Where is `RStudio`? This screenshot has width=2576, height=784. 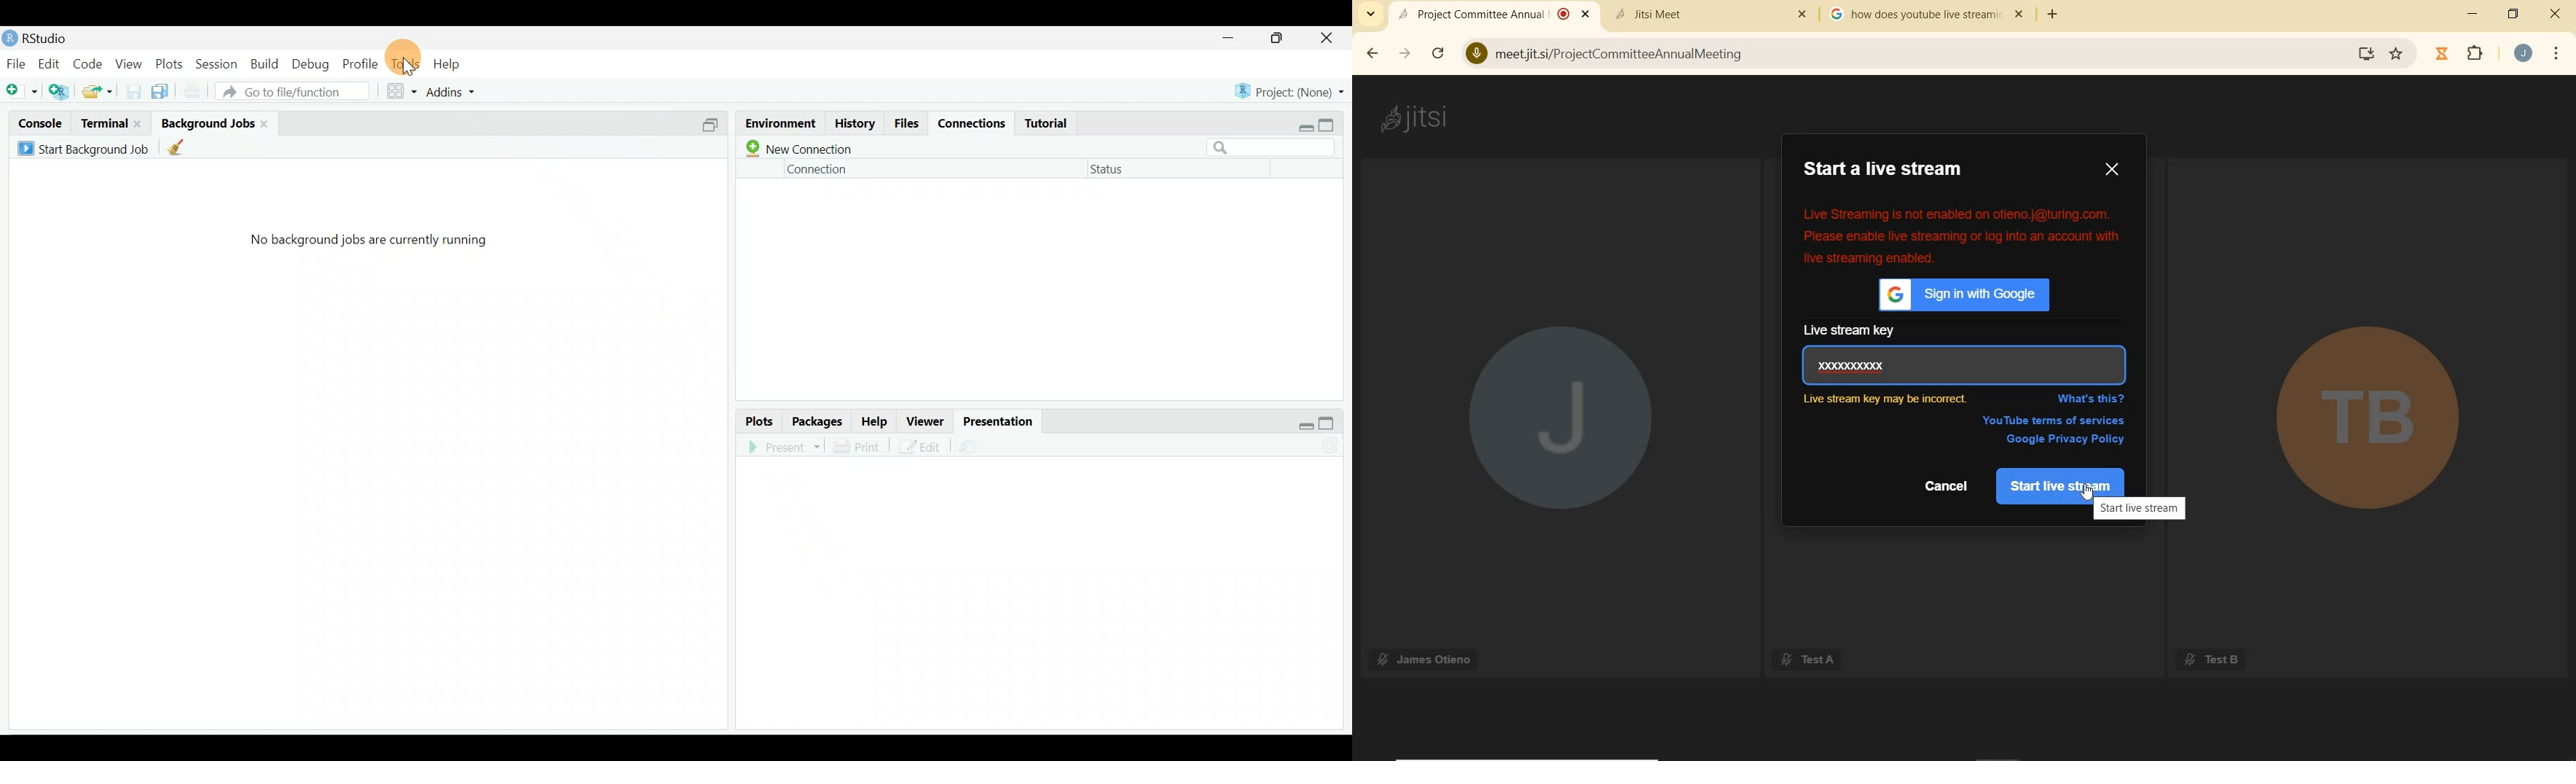 RStudio is located at coordinates (43, 38).